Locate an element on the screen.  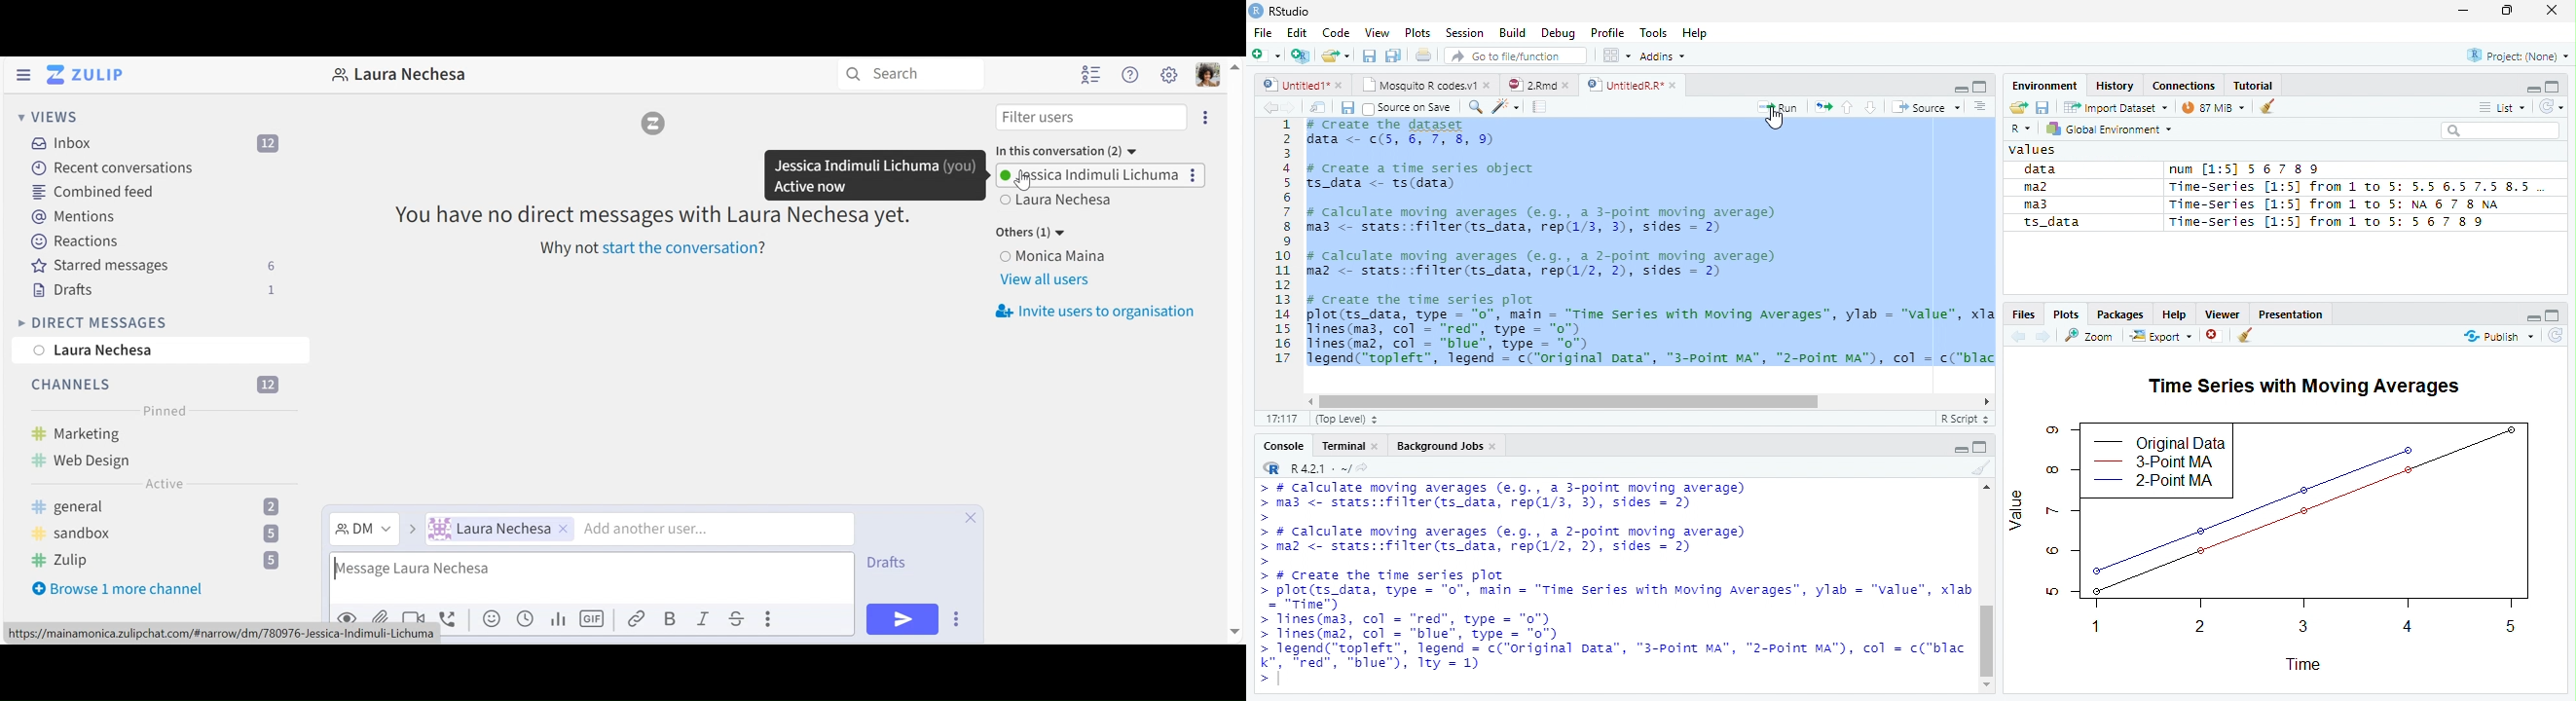
view the current working directory is located at coordinates (1363, 467).